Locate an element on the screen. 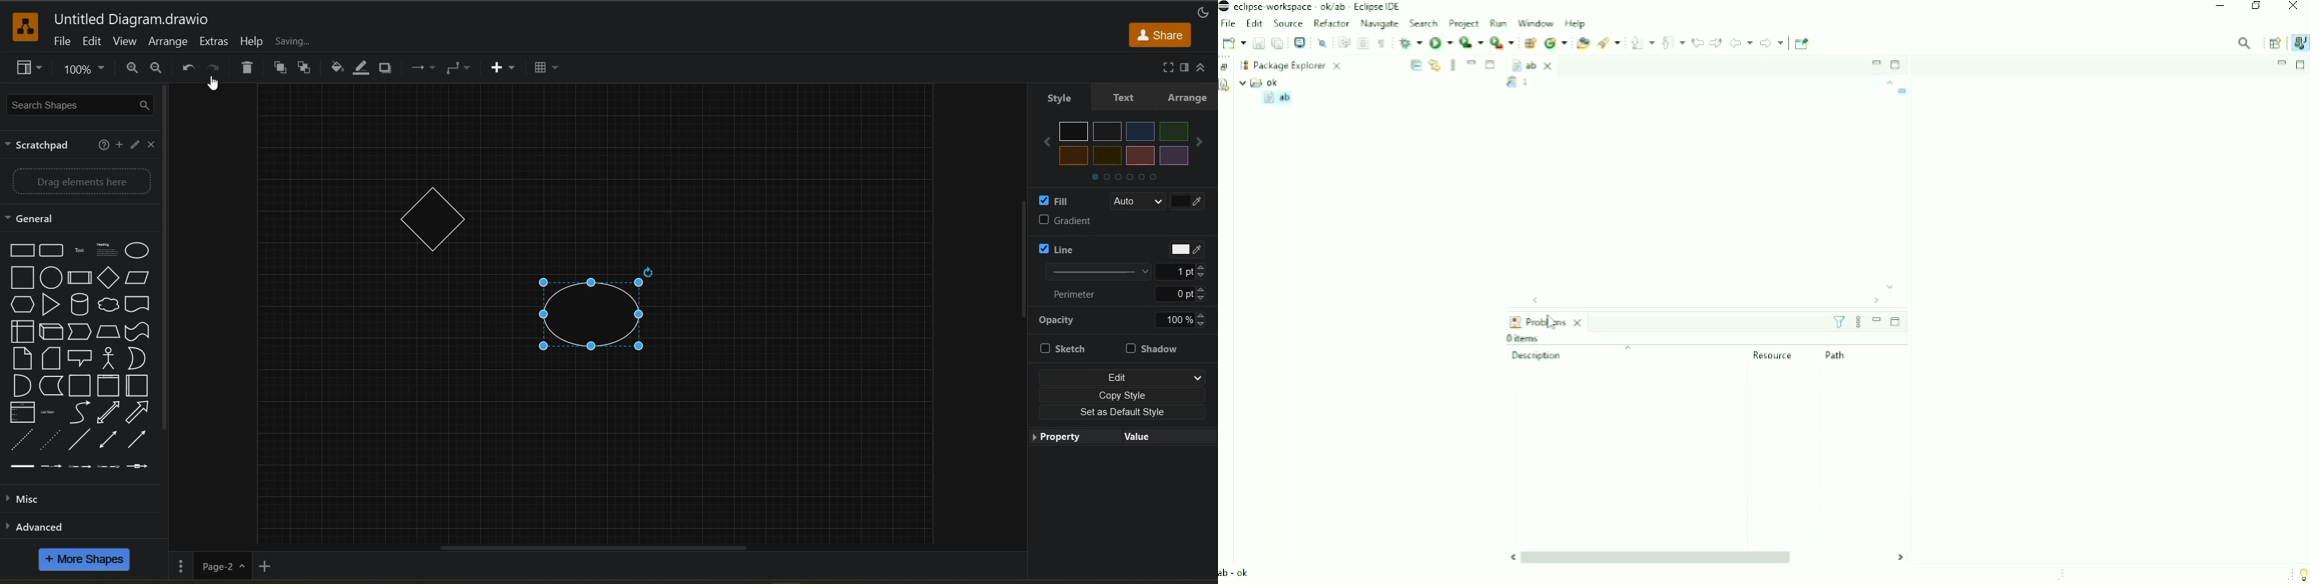 The image size is (2324, 588). Search is located at coordinates (1608, 42).